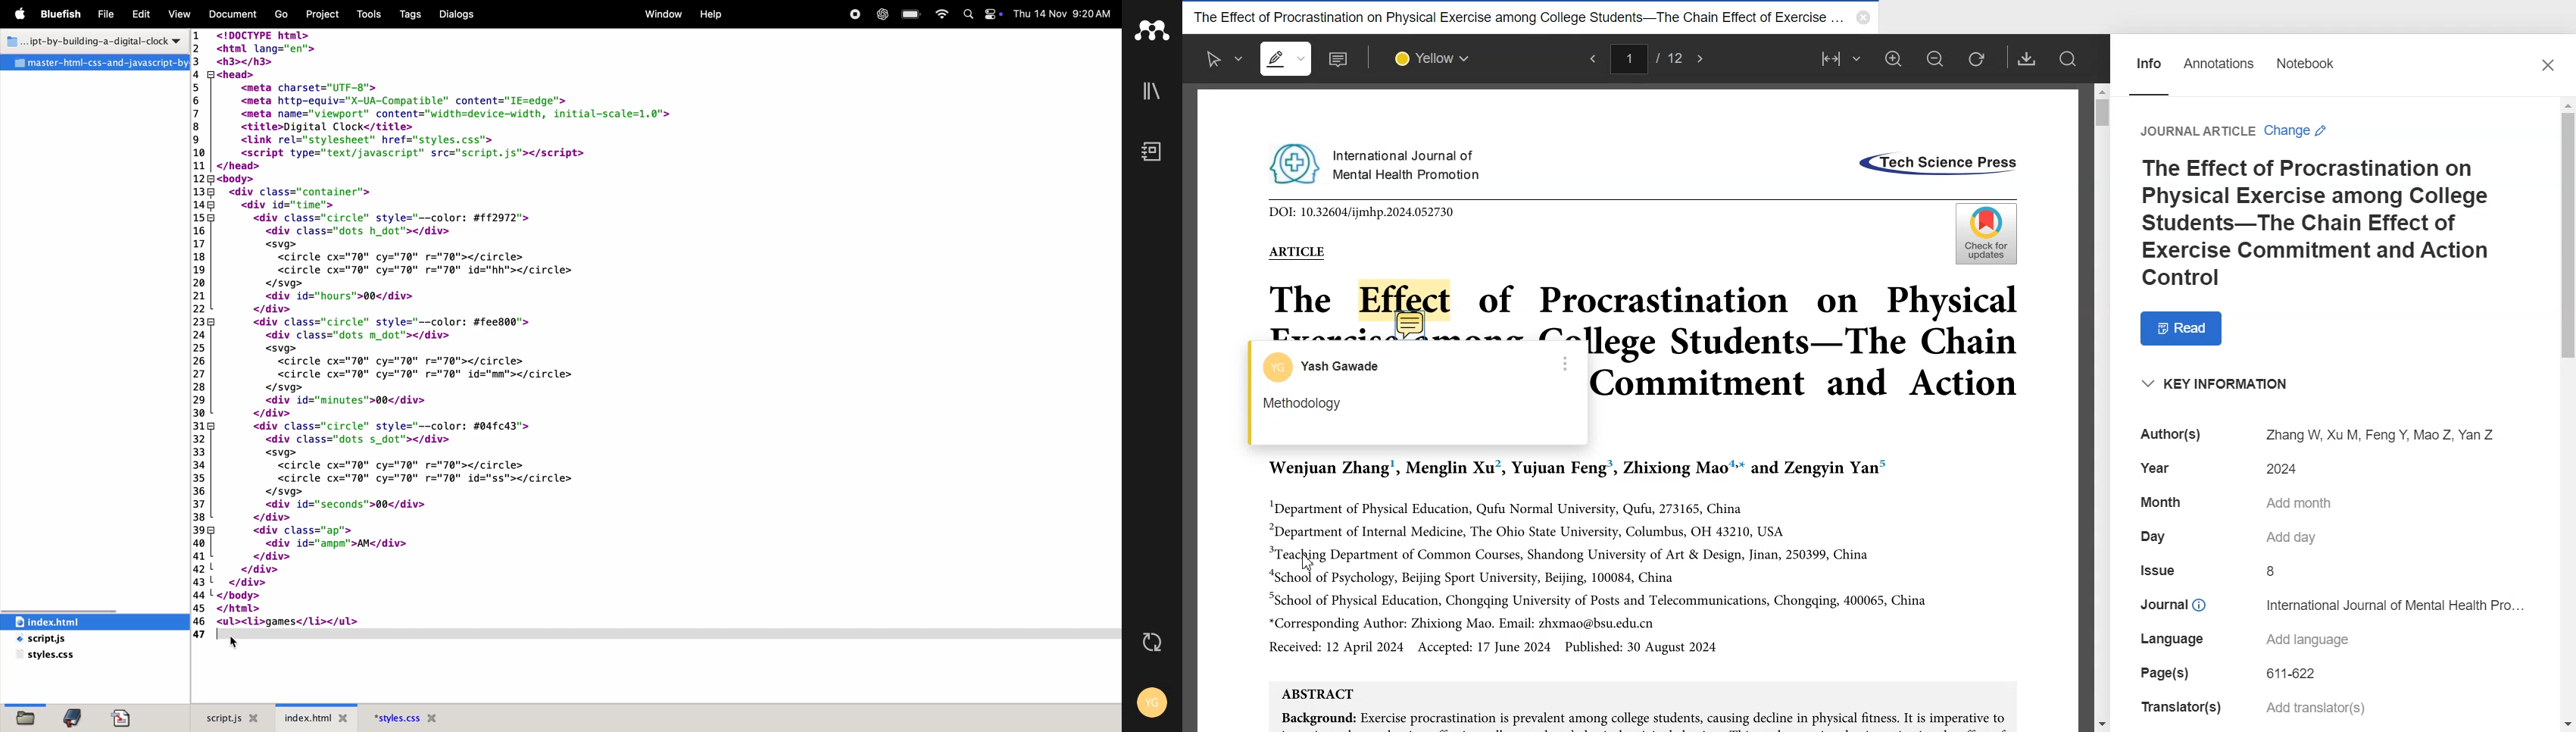 The height and width of the screenshot is (756, 2576). I want to click on Dialogs, so click(460, 14).